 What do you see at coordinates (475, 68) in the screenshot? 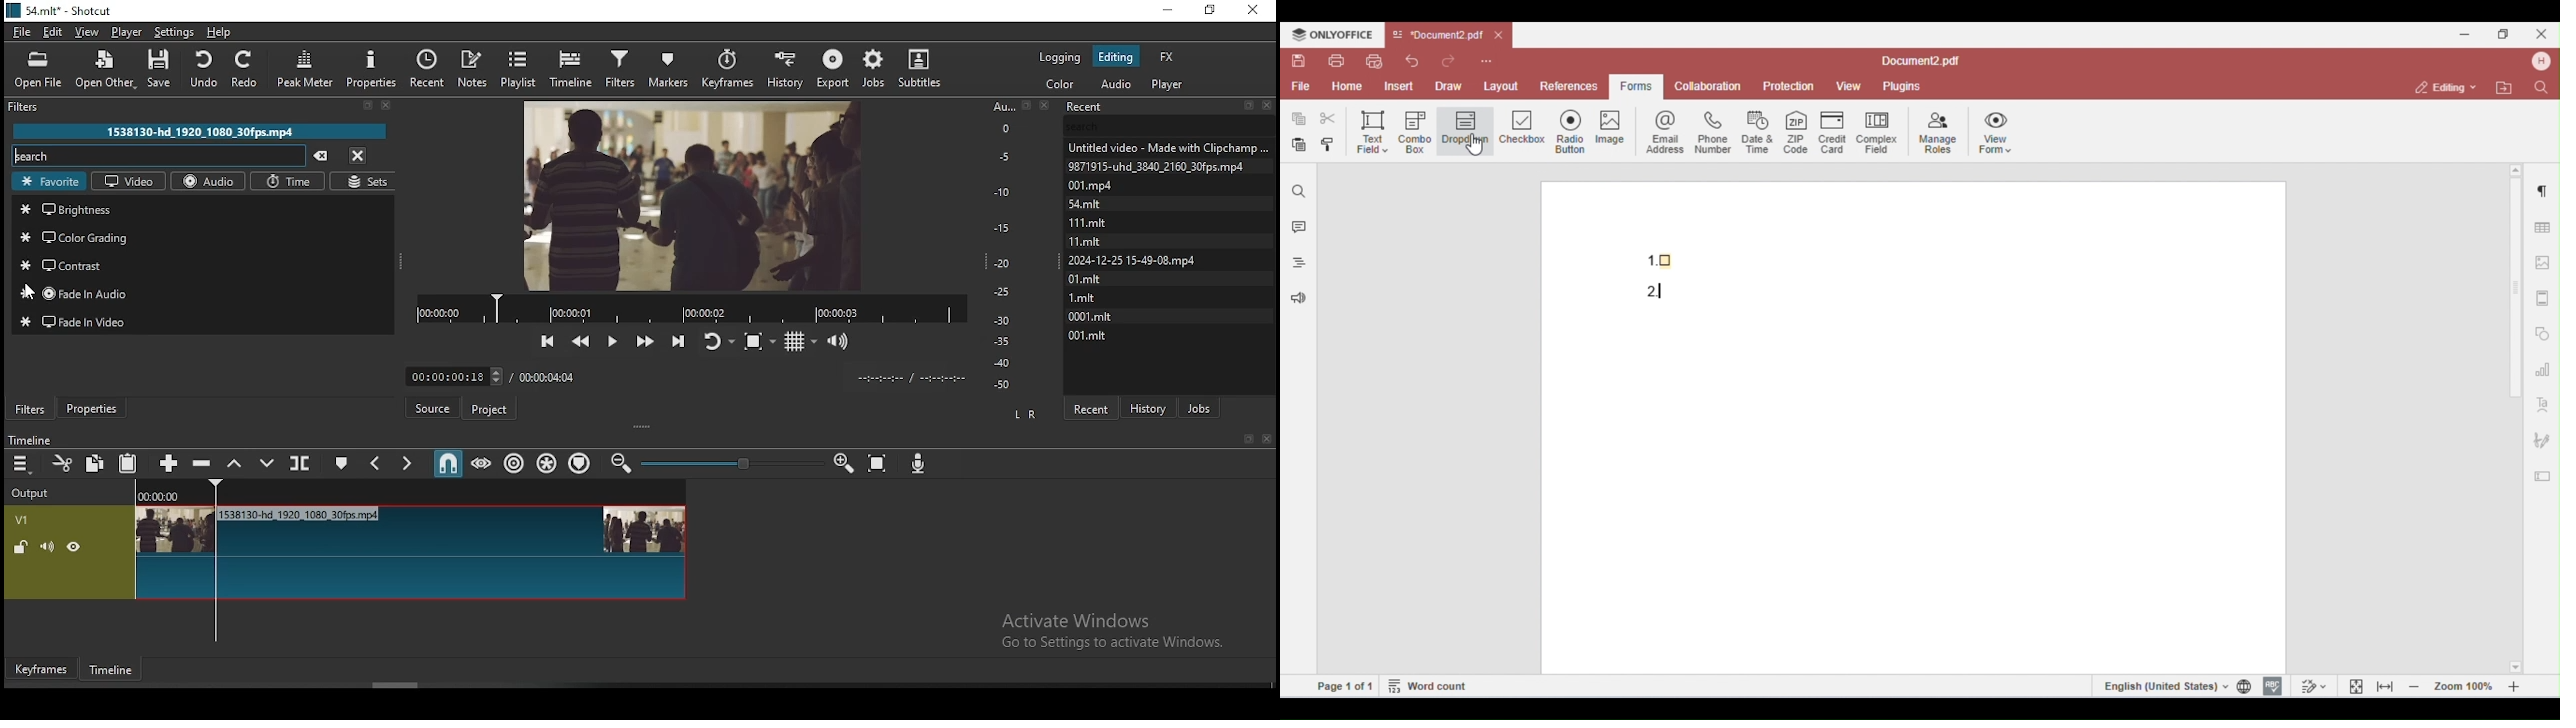
I see `notes` at bounding box center [475, 68].